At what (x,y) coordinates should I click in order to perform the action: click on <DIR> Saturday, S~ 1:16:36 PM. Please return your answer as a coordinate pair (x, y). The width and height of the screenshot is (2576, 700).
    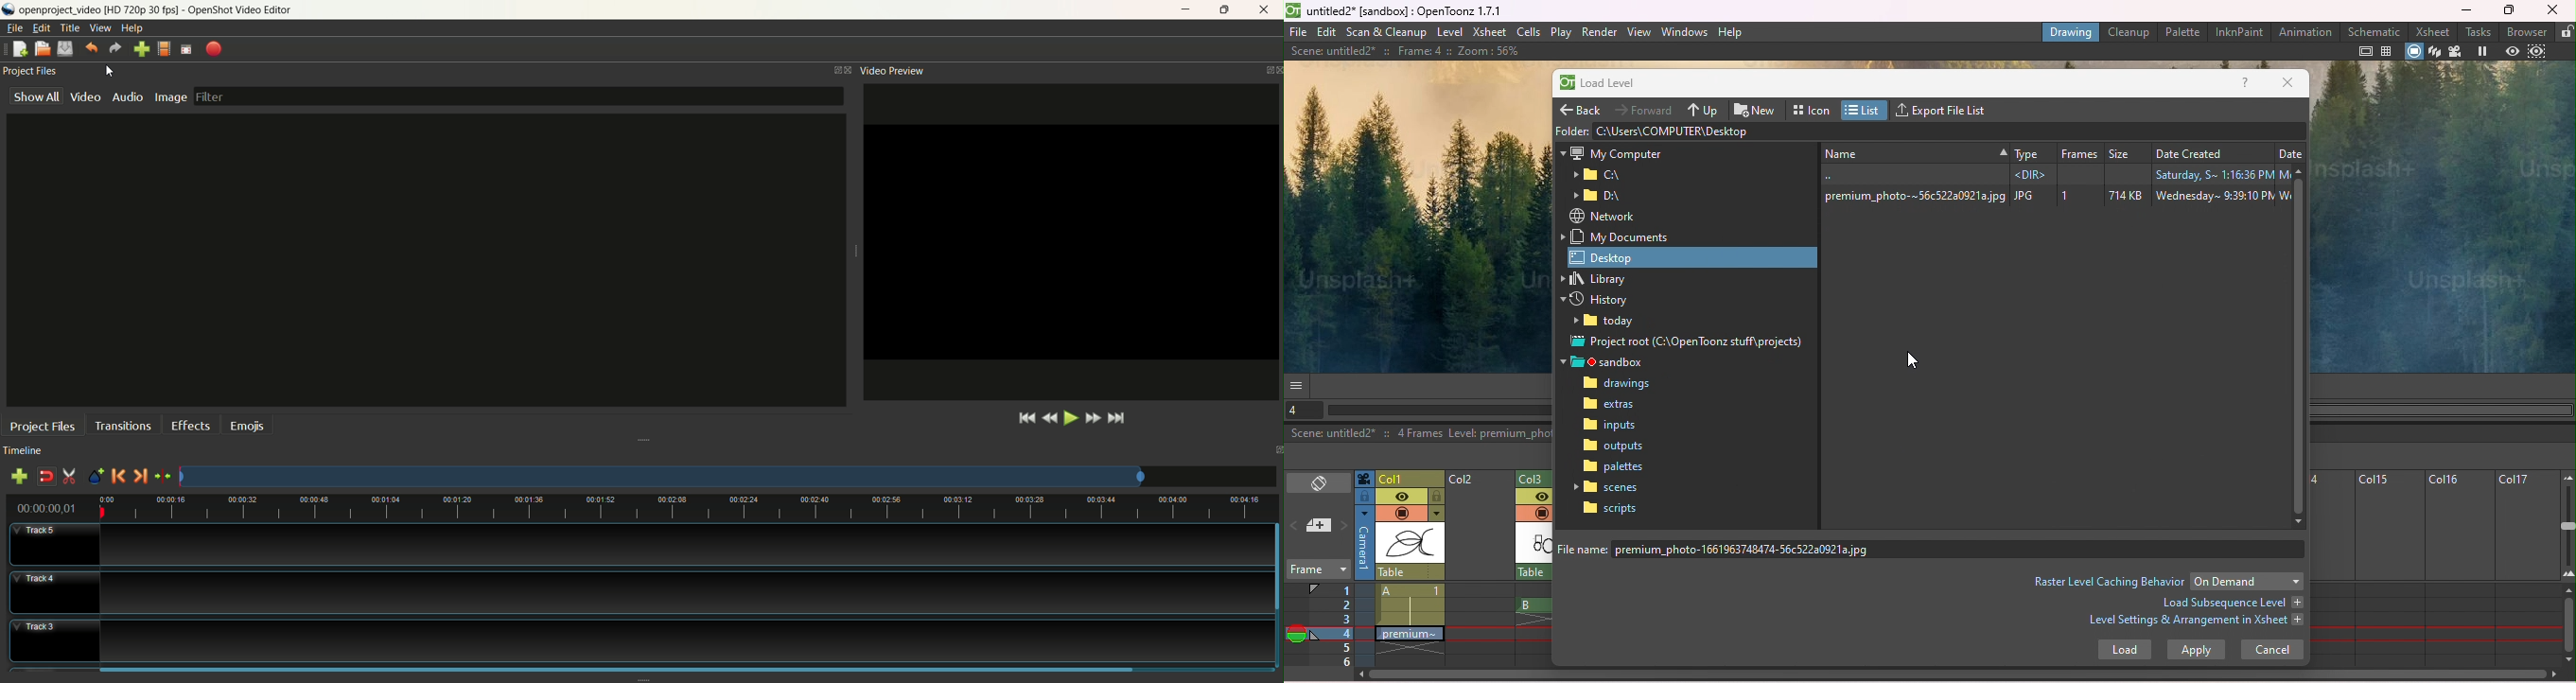
    Looking at the image, I should click on (2051, 174).